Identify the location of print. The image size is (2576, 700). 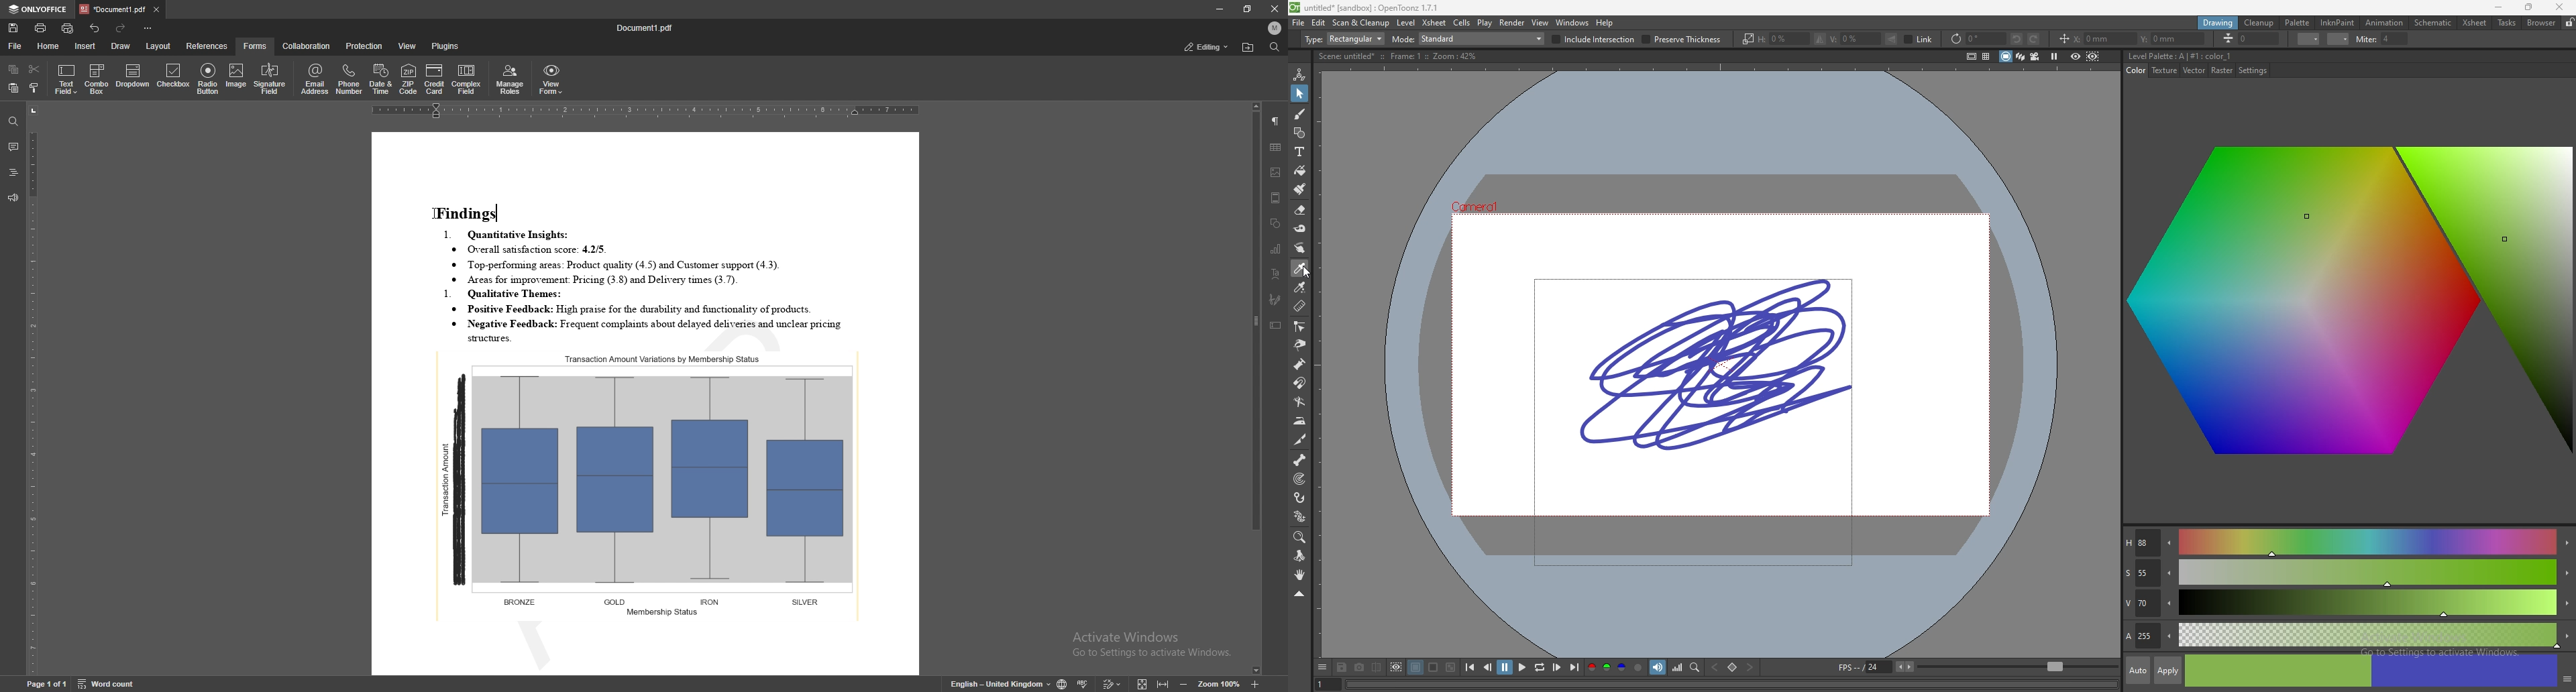
(41, 28).